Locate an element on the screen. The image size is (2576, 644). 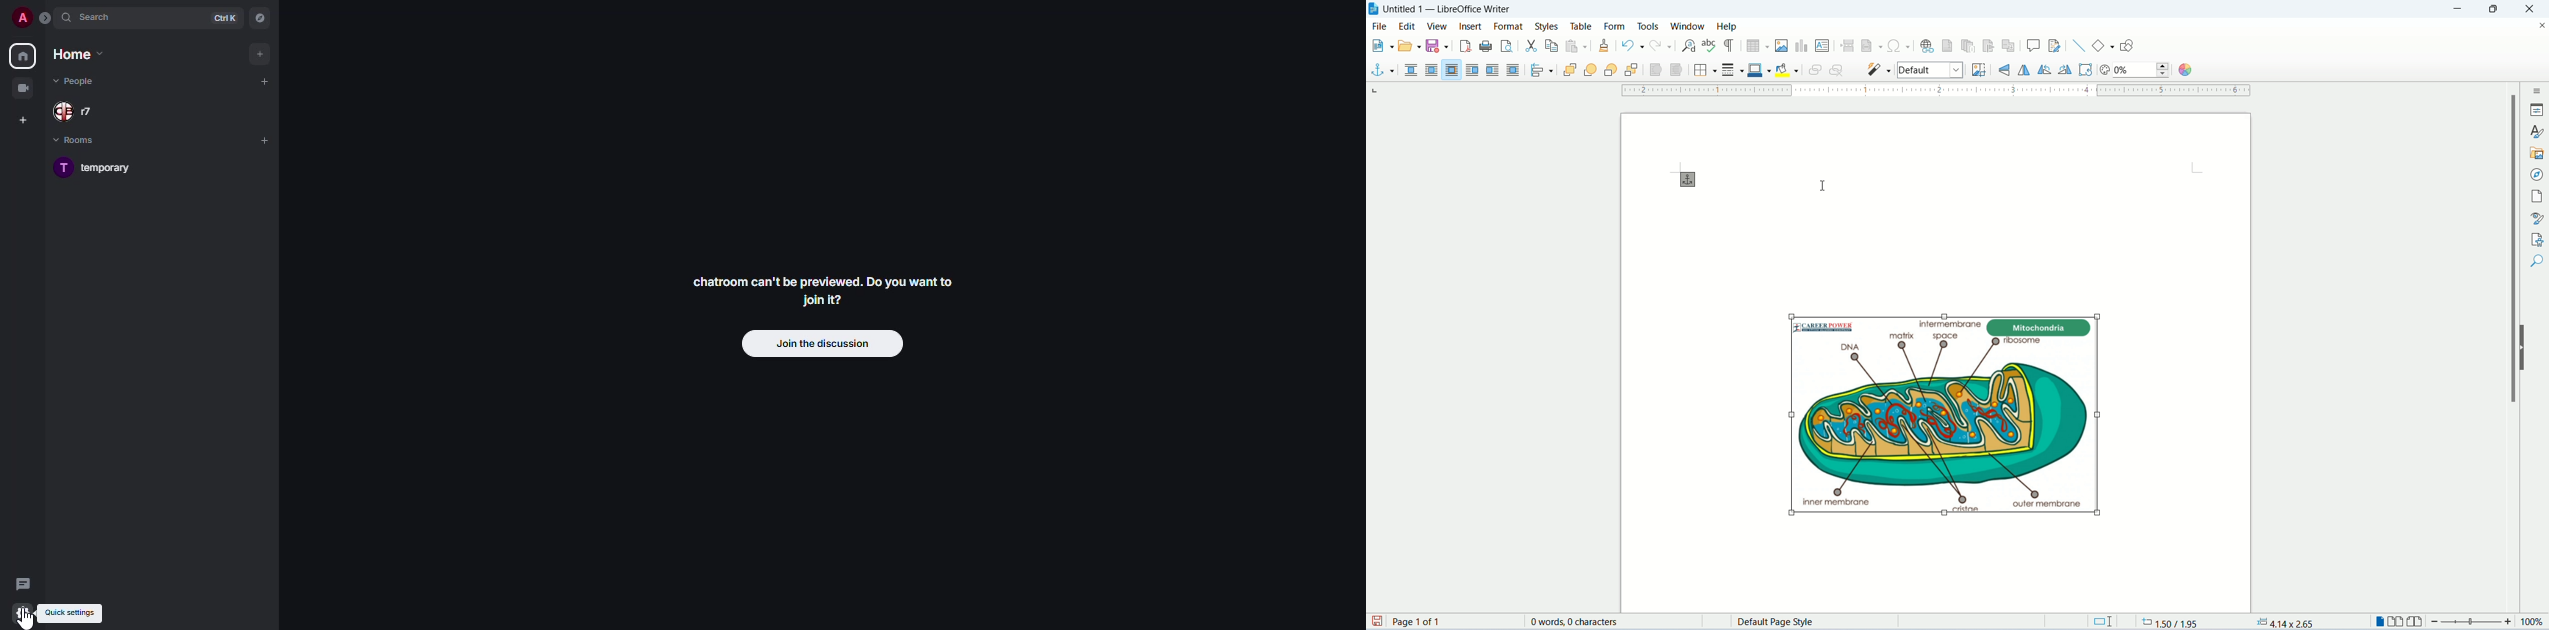
forward one is located at coordinates (1590, 72).